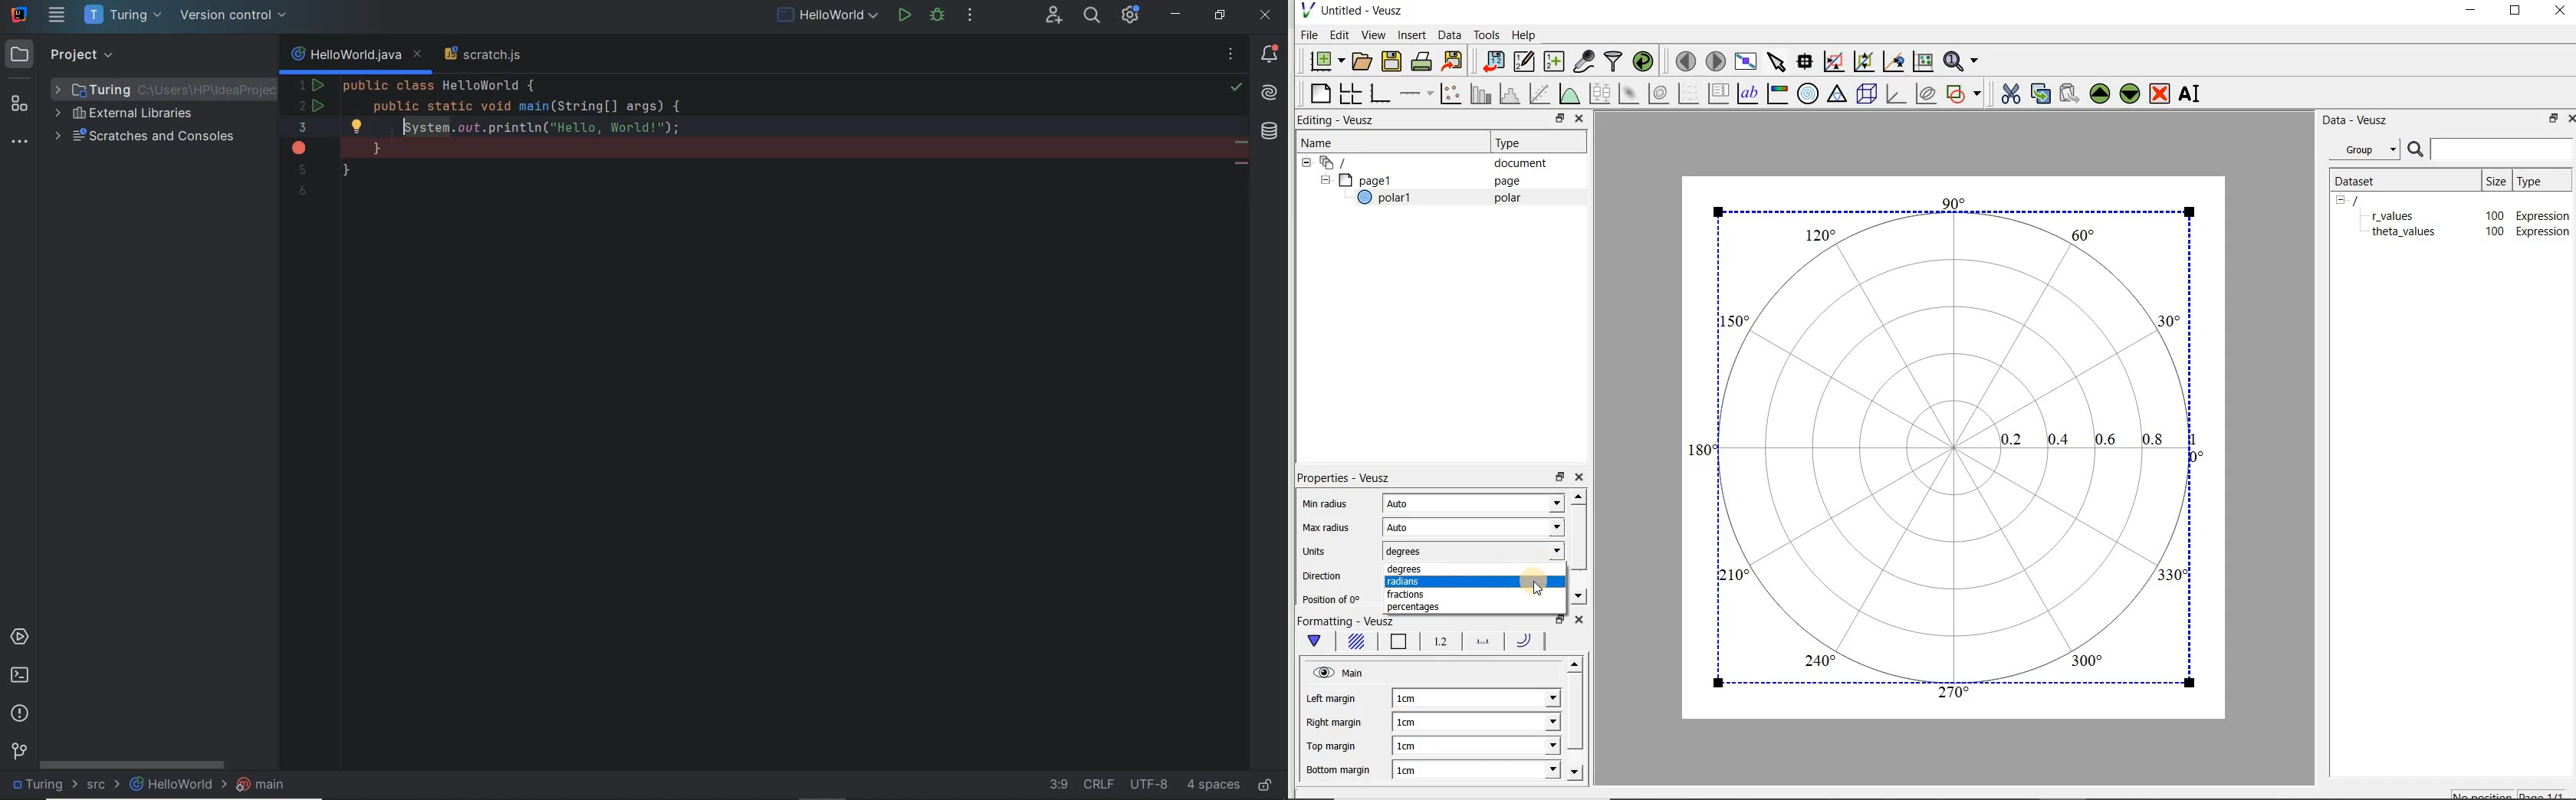 Image resolution: width=2576 pixels, height=812 pixels. I want to click on Type, so click(1514, 143).